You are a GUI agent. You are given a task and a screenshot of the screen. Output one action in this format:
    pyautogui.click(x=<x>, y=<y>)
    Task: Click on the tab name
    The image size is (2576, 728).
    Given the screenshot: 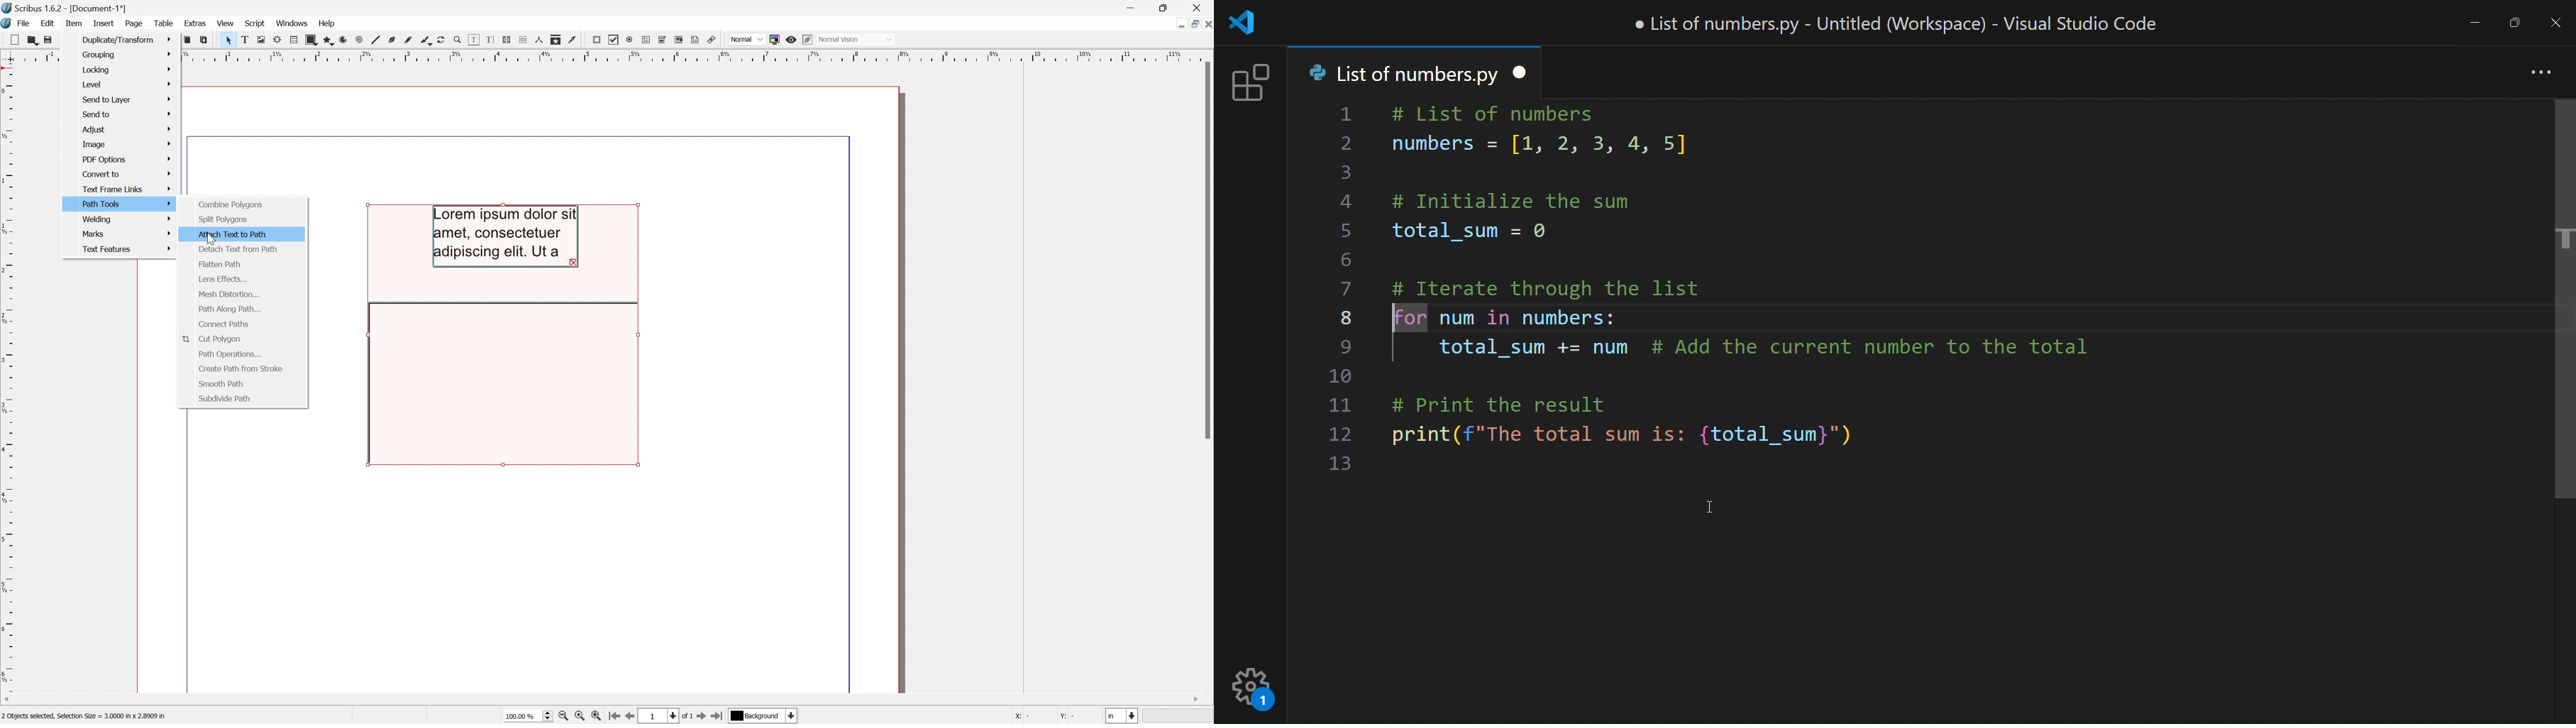 What is the action you would take?
    pyautogui.click(x=1402, y=72)
    